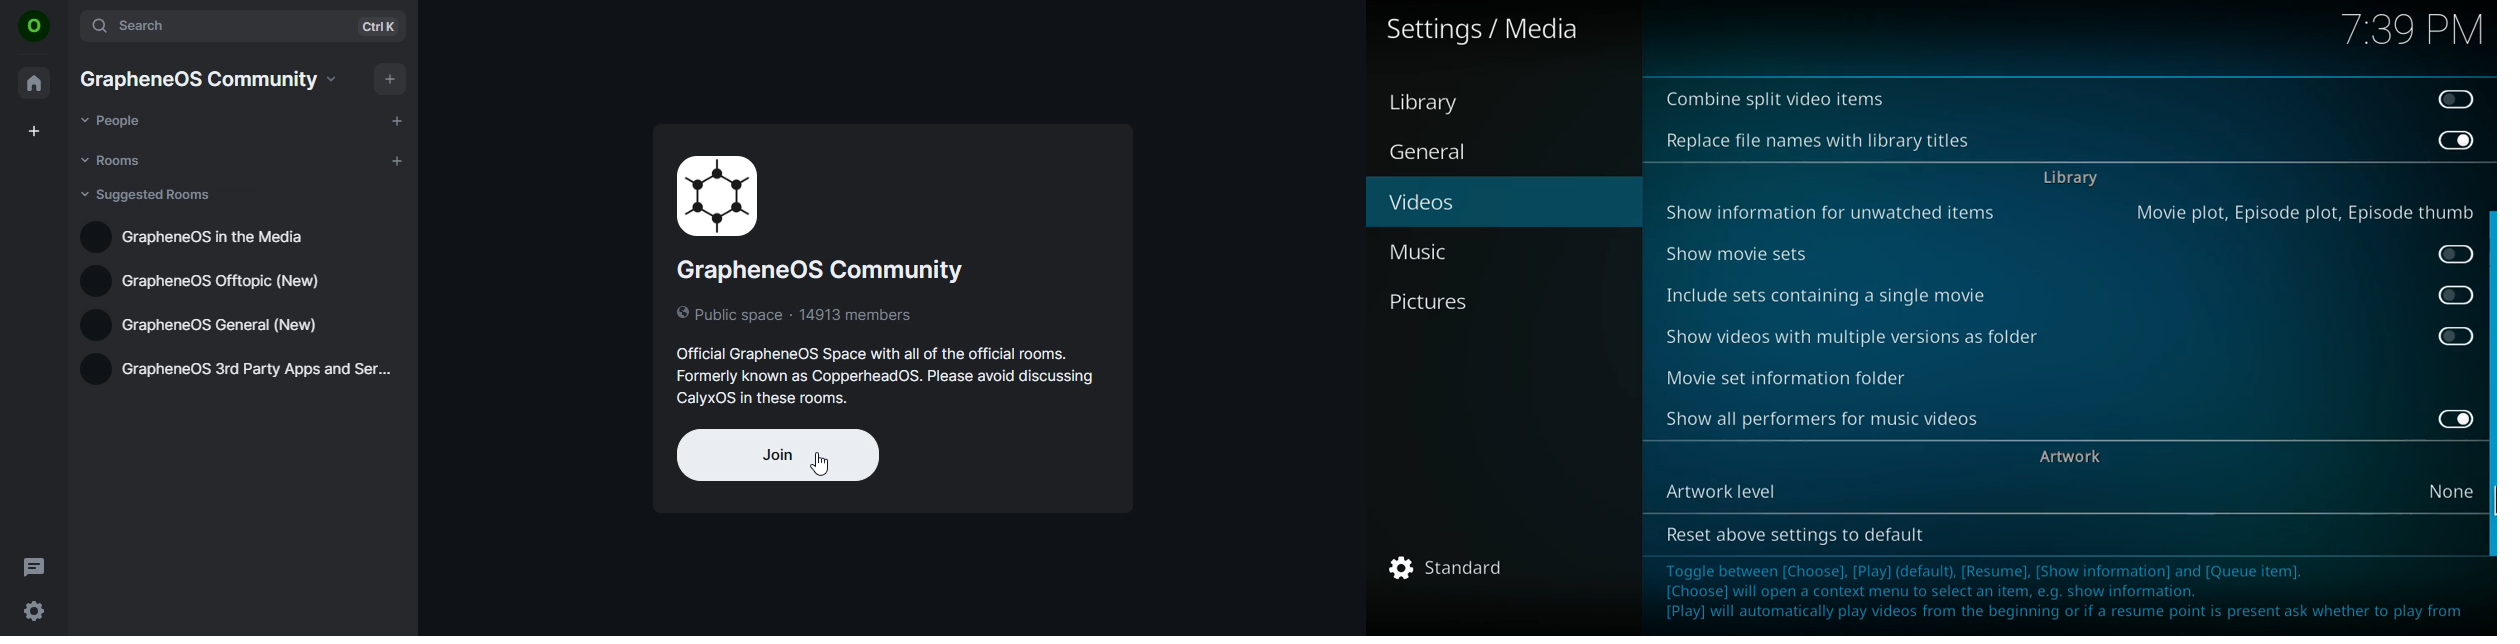 The width and height of the screenshot is (2520, 644). What do you see at coordinates (777, 455) in the screenshot?
I see `join` at bounding box center [777, 455].